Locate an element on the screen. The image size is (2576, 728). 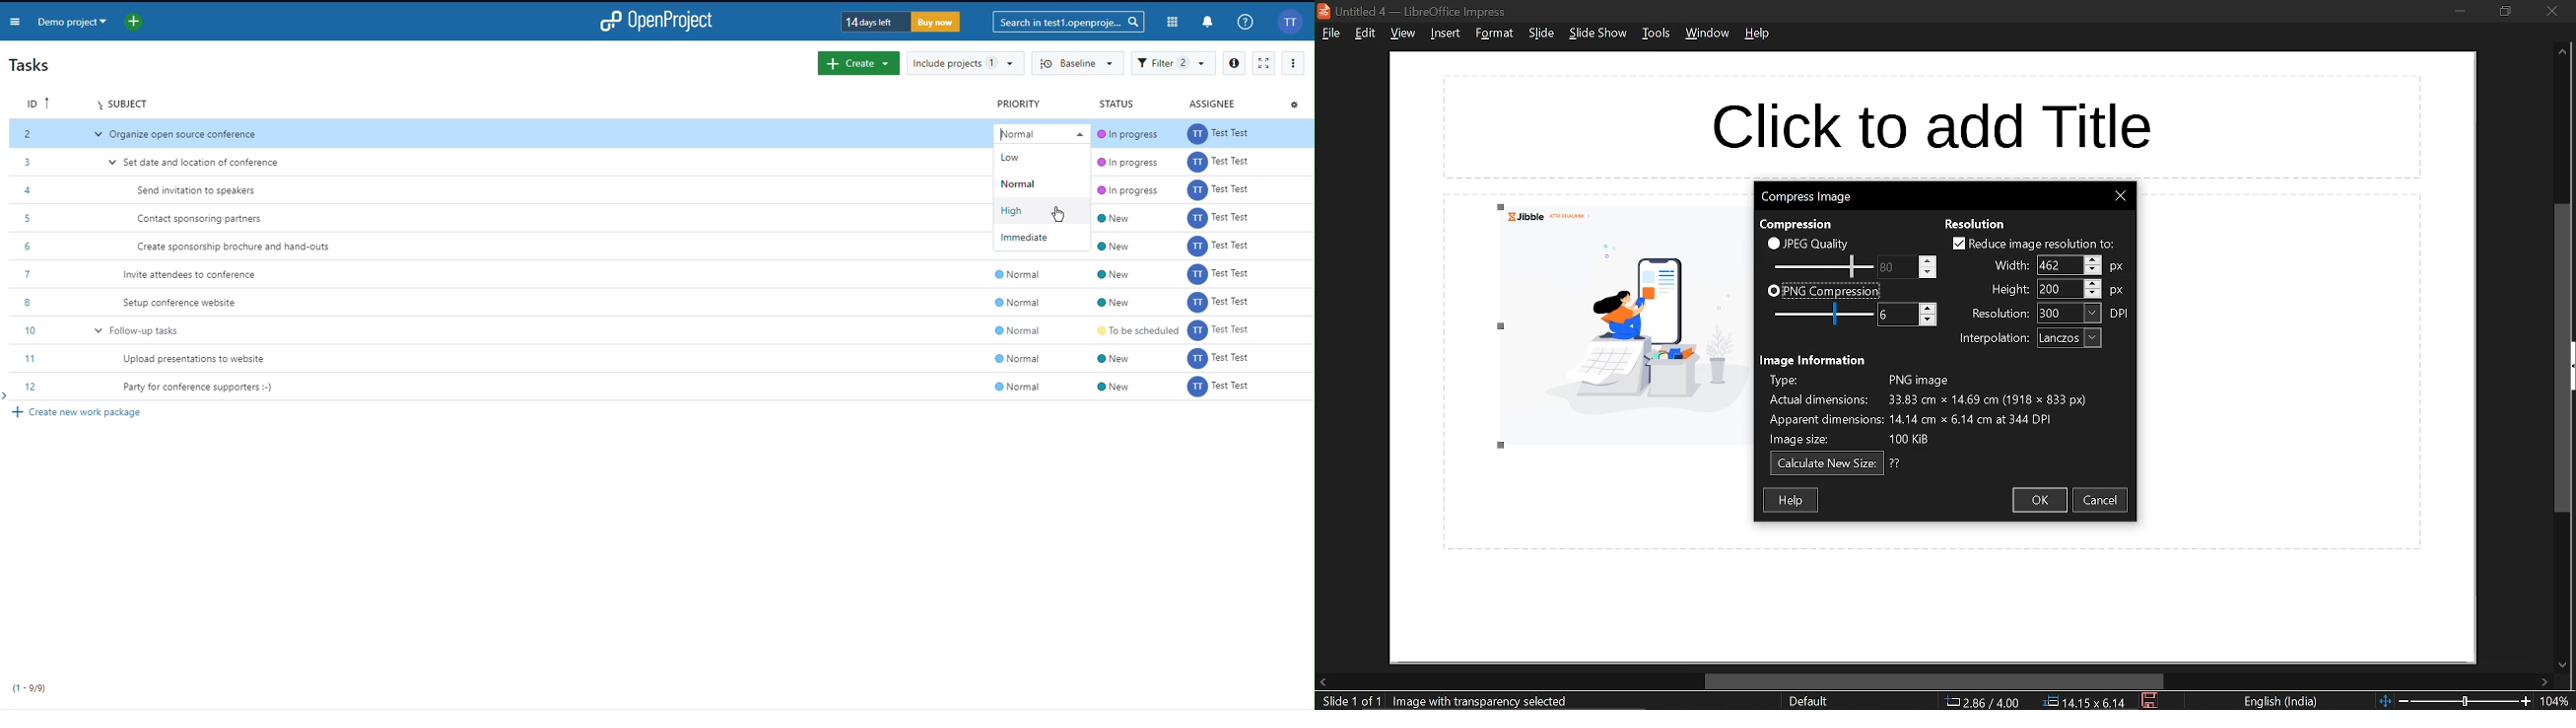
10 wv Follow-up tasks @Normal © To be scheduled Test Test is located at coordinates (664, 329).